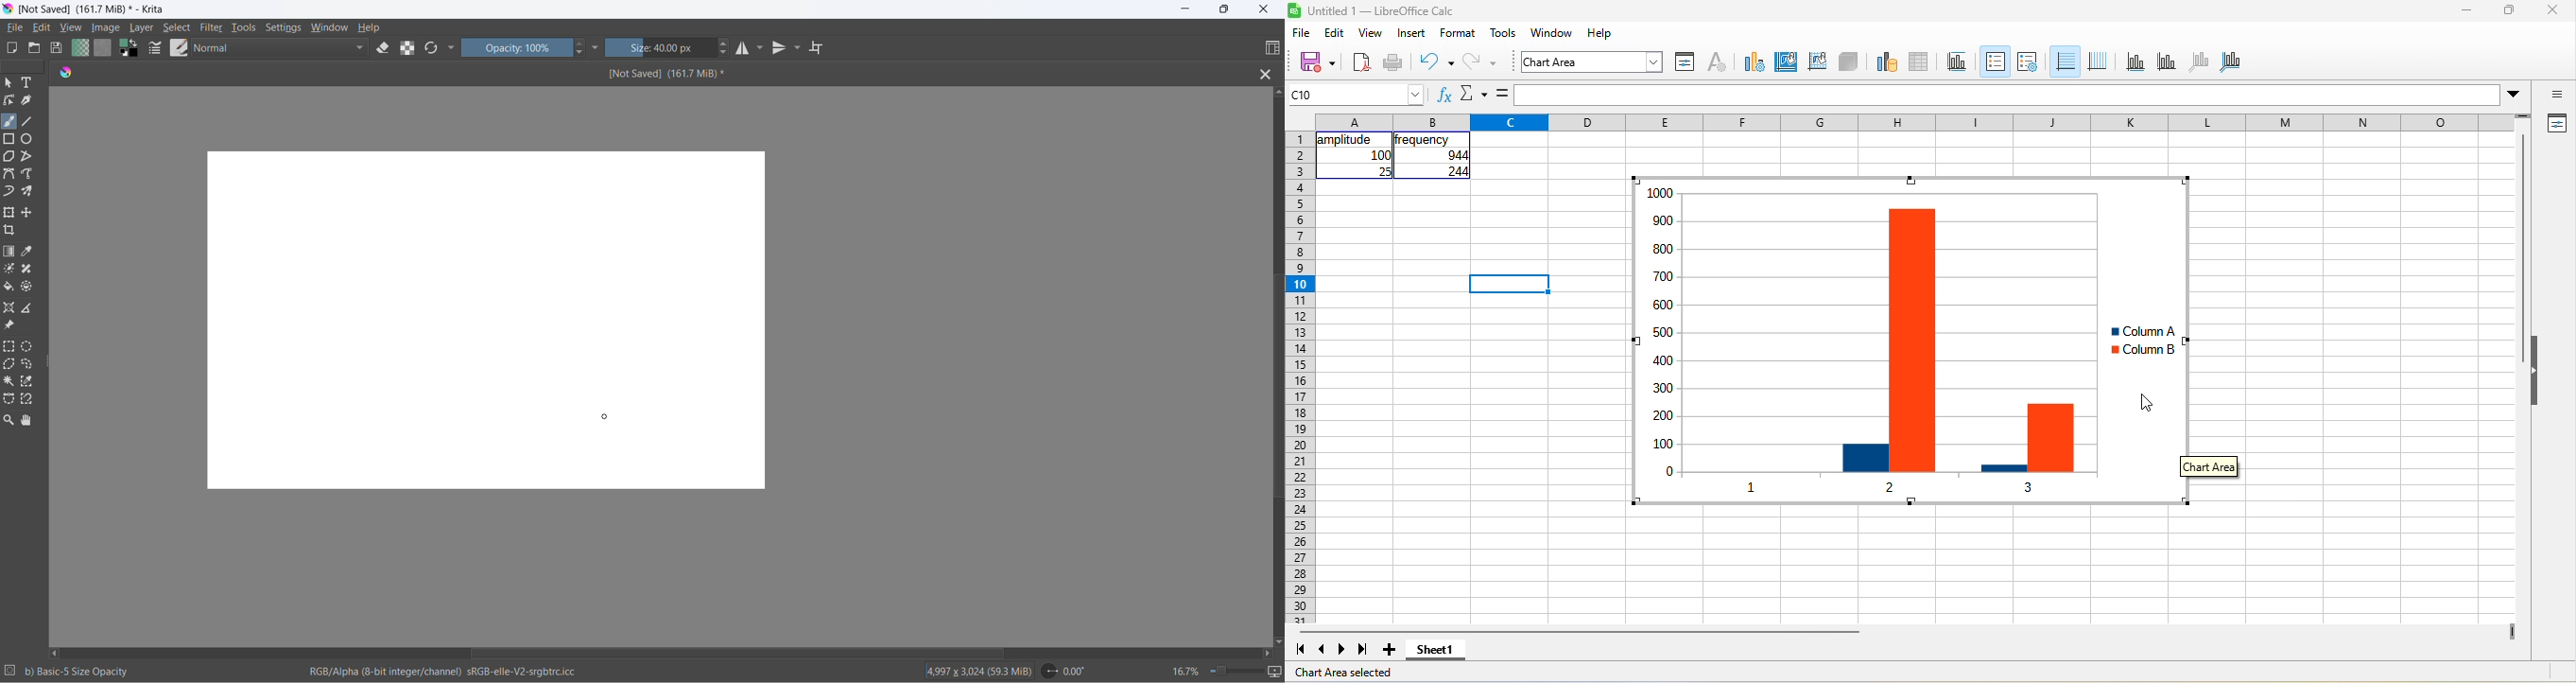  I want to click on resize, so click(50, 364).